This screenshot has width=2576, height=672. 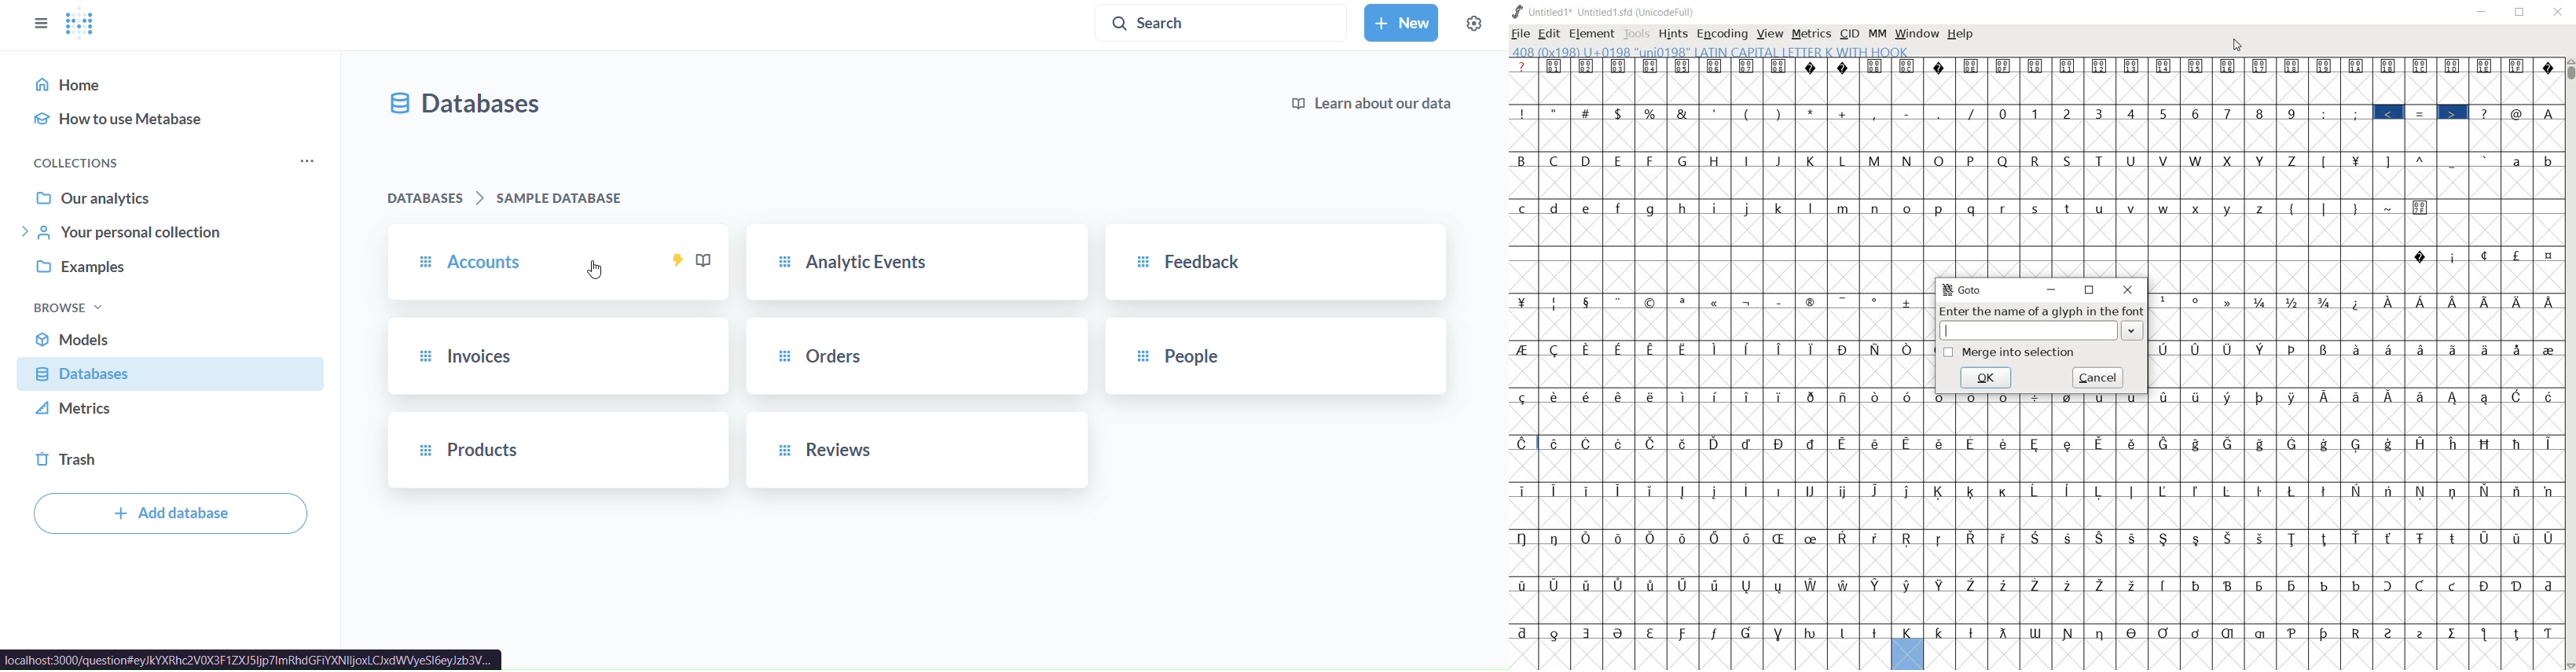 What do you see at coordinates (2421, 112) in the screenshot?
I see `=` at bounding box center [2421, 112].